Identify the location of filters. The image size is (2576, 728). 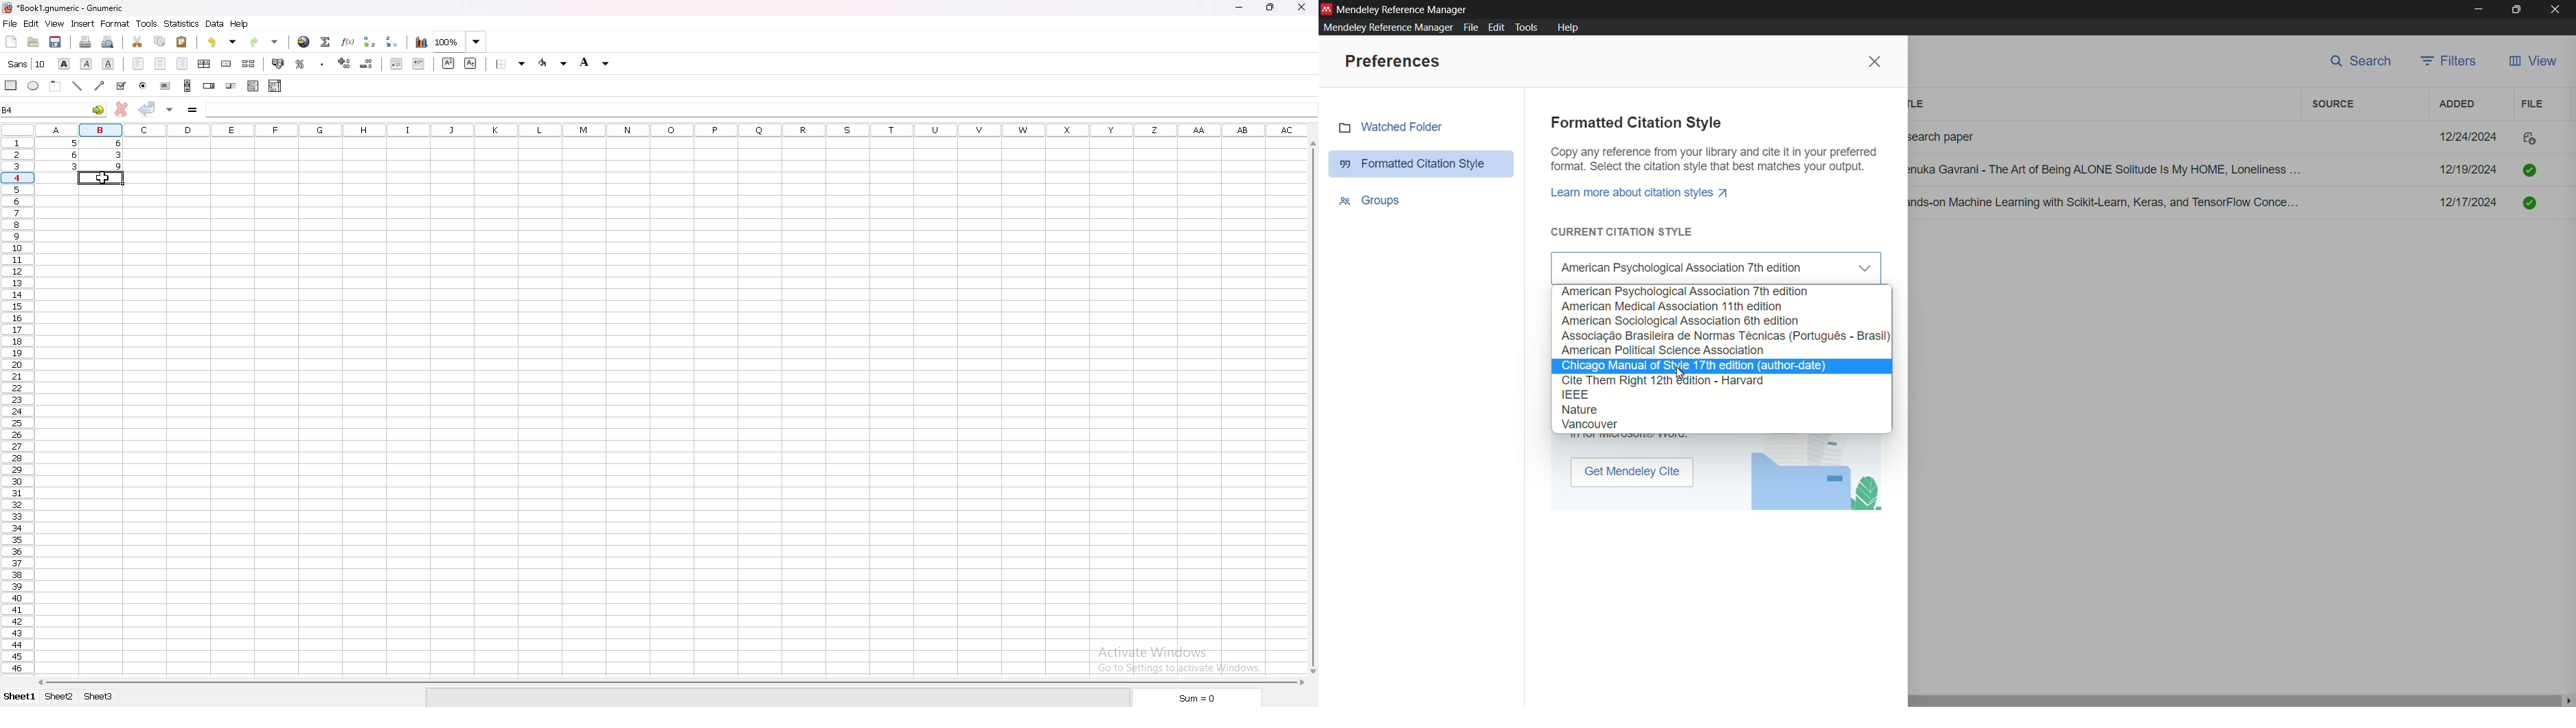
(2451, 61).